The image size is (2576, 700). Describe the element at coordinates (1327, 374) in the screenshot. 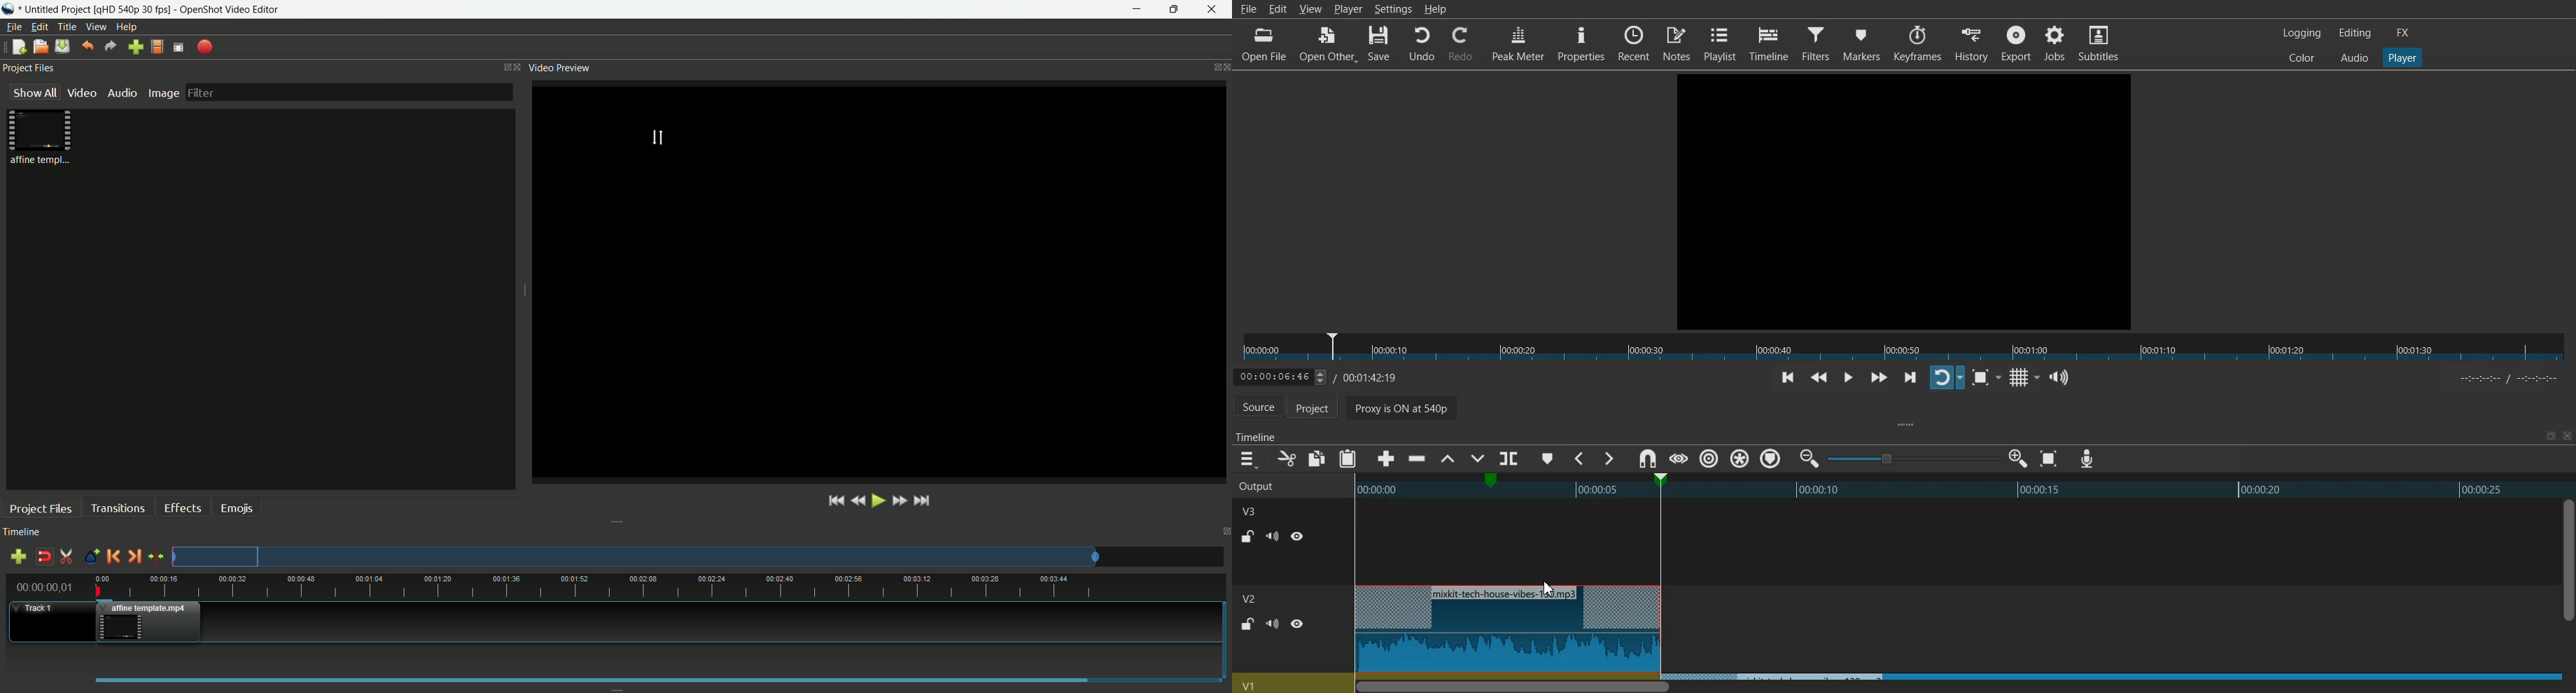

I see `Timeline` at that location.